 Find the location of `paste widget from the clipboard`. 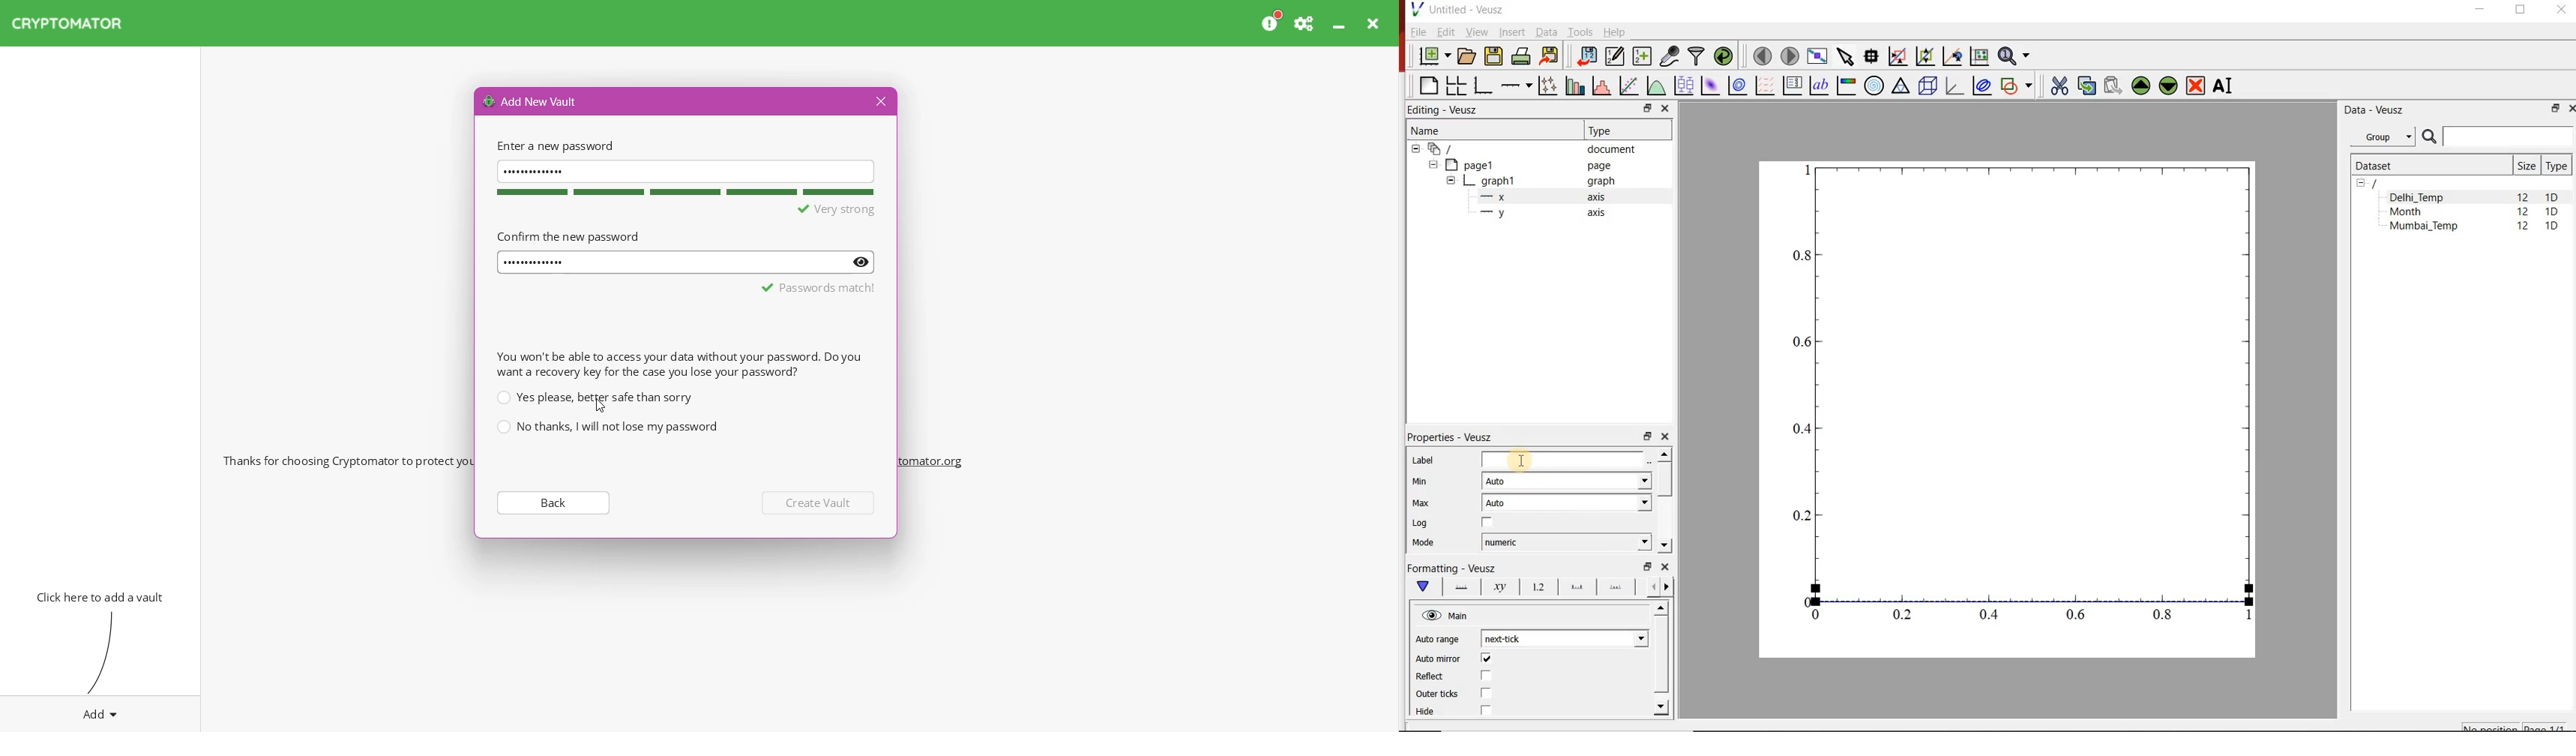

paste widget from the clipboard is located at coordinates (2114, 85).